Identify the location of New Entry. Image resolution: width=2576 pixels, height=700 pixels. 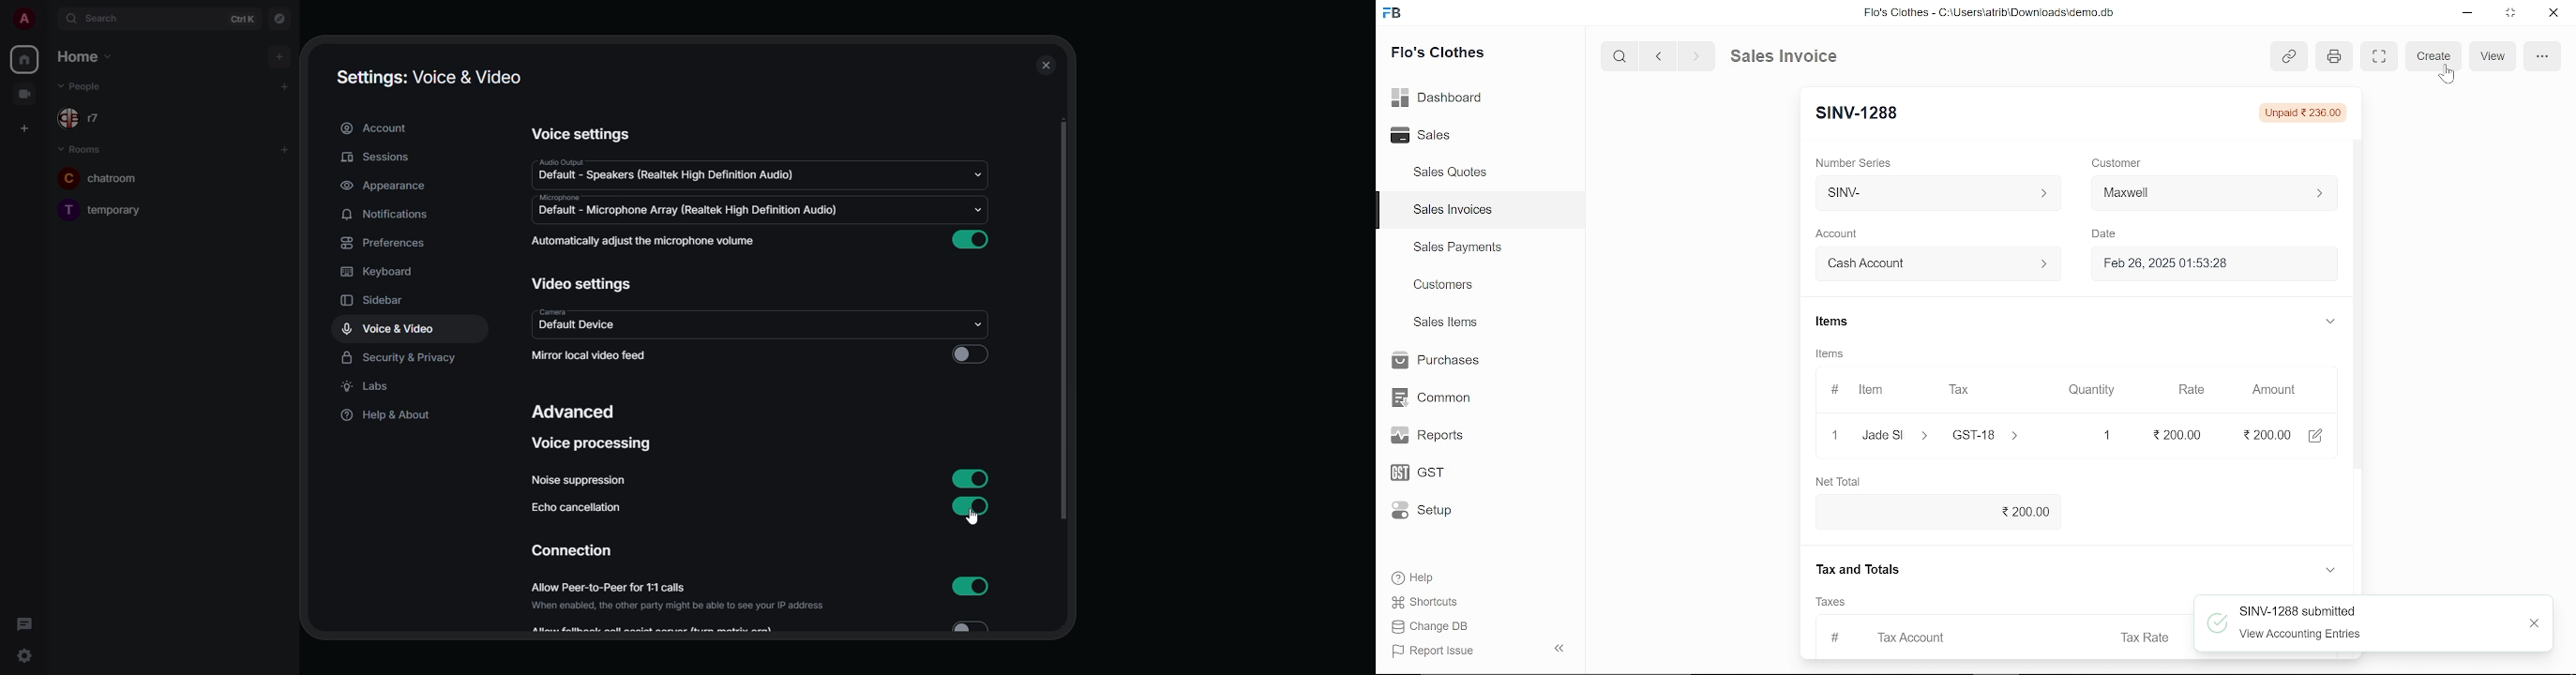
(1864, 113).